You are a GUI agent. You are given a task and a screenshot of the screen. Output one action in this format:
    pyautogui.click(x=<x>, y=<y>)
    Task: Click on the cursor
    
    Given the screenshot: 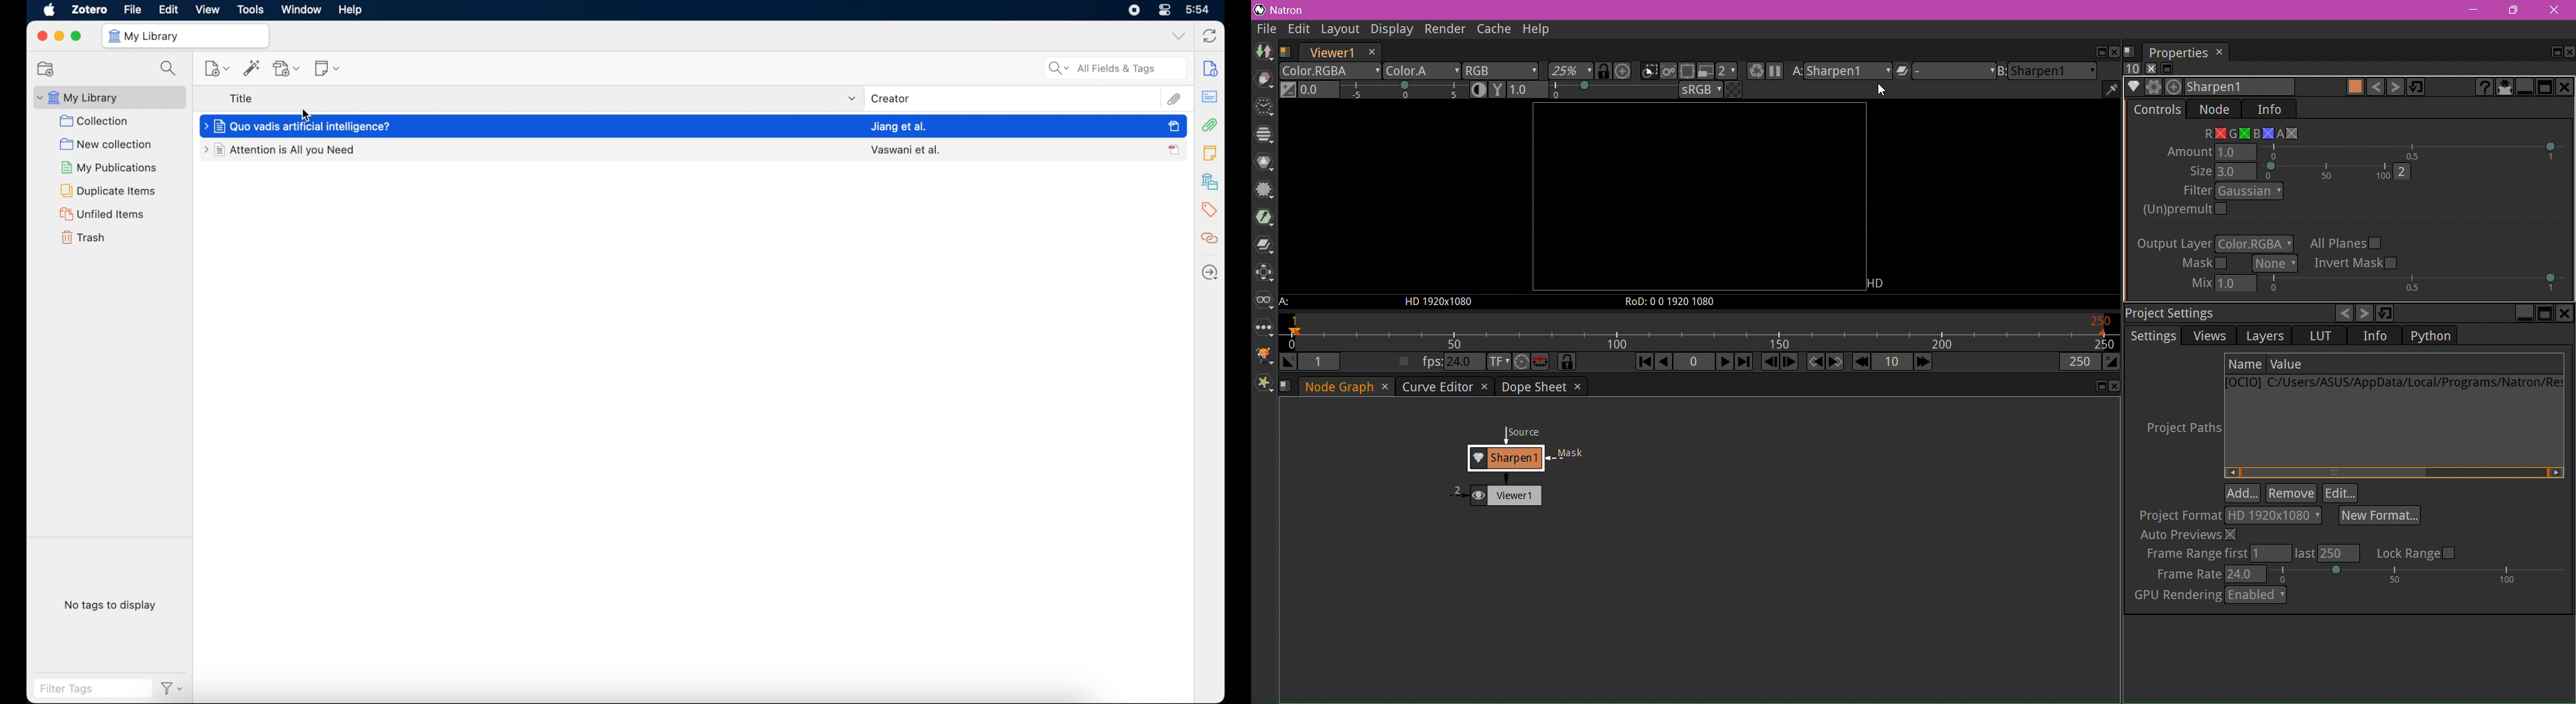 What is the action you would take?
    pyautogui.click(x=305, y=115)
    